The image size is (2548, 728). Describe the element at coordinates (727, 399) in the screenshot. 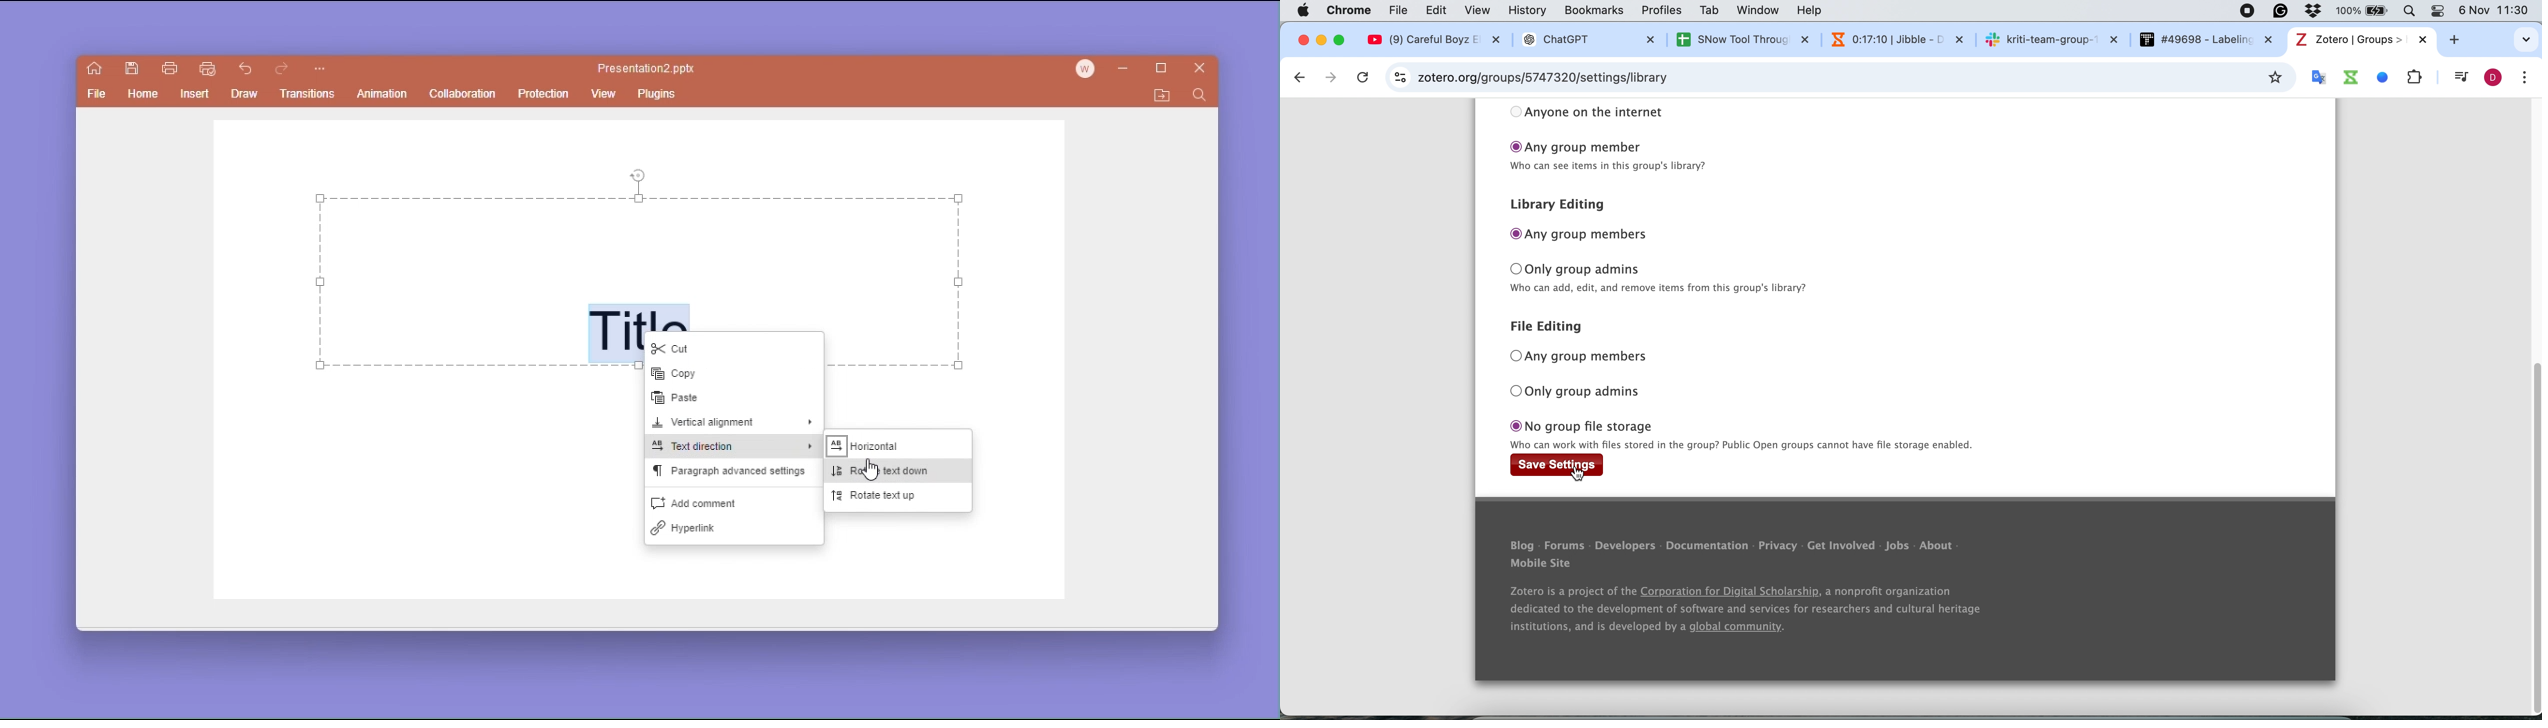

I see `paste` at that location.